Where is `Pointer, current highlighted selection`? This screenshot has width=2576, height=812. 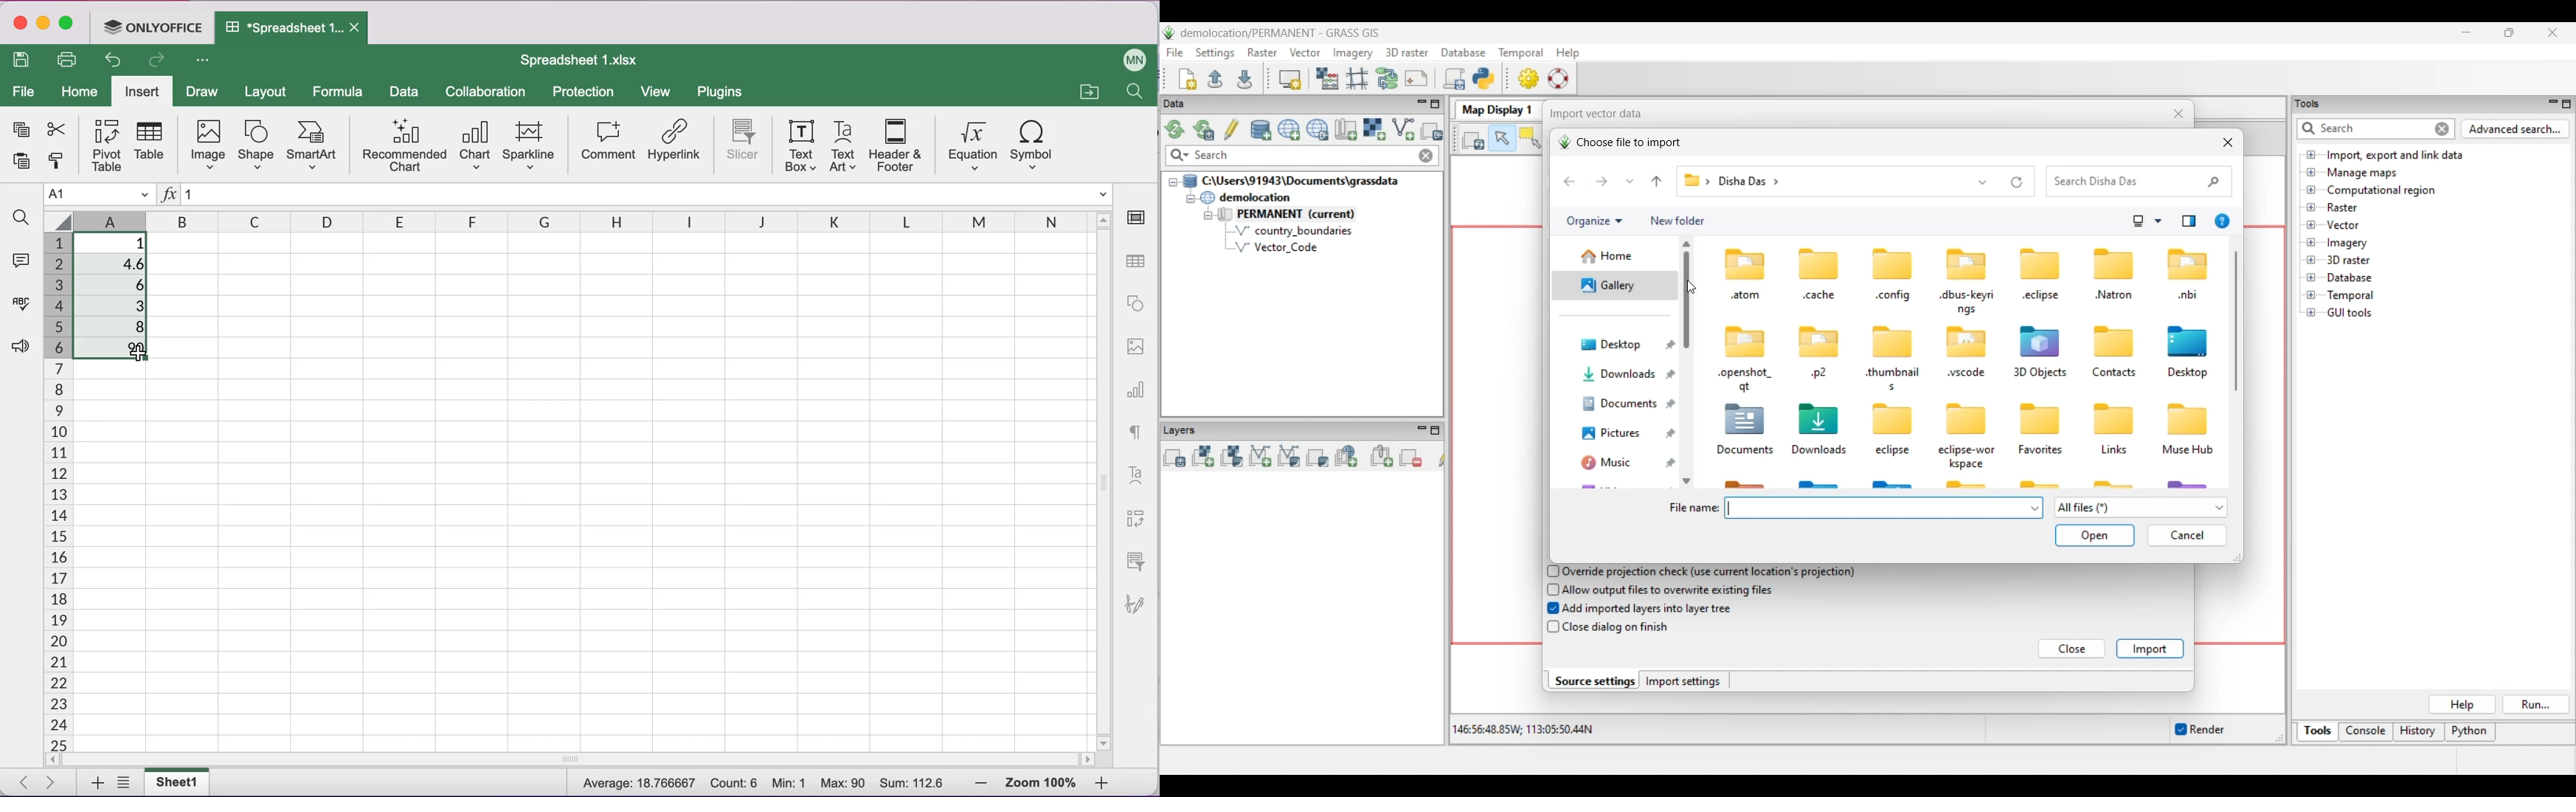
Pointer, current highlighted selection is located at coordinates (1502, 139).